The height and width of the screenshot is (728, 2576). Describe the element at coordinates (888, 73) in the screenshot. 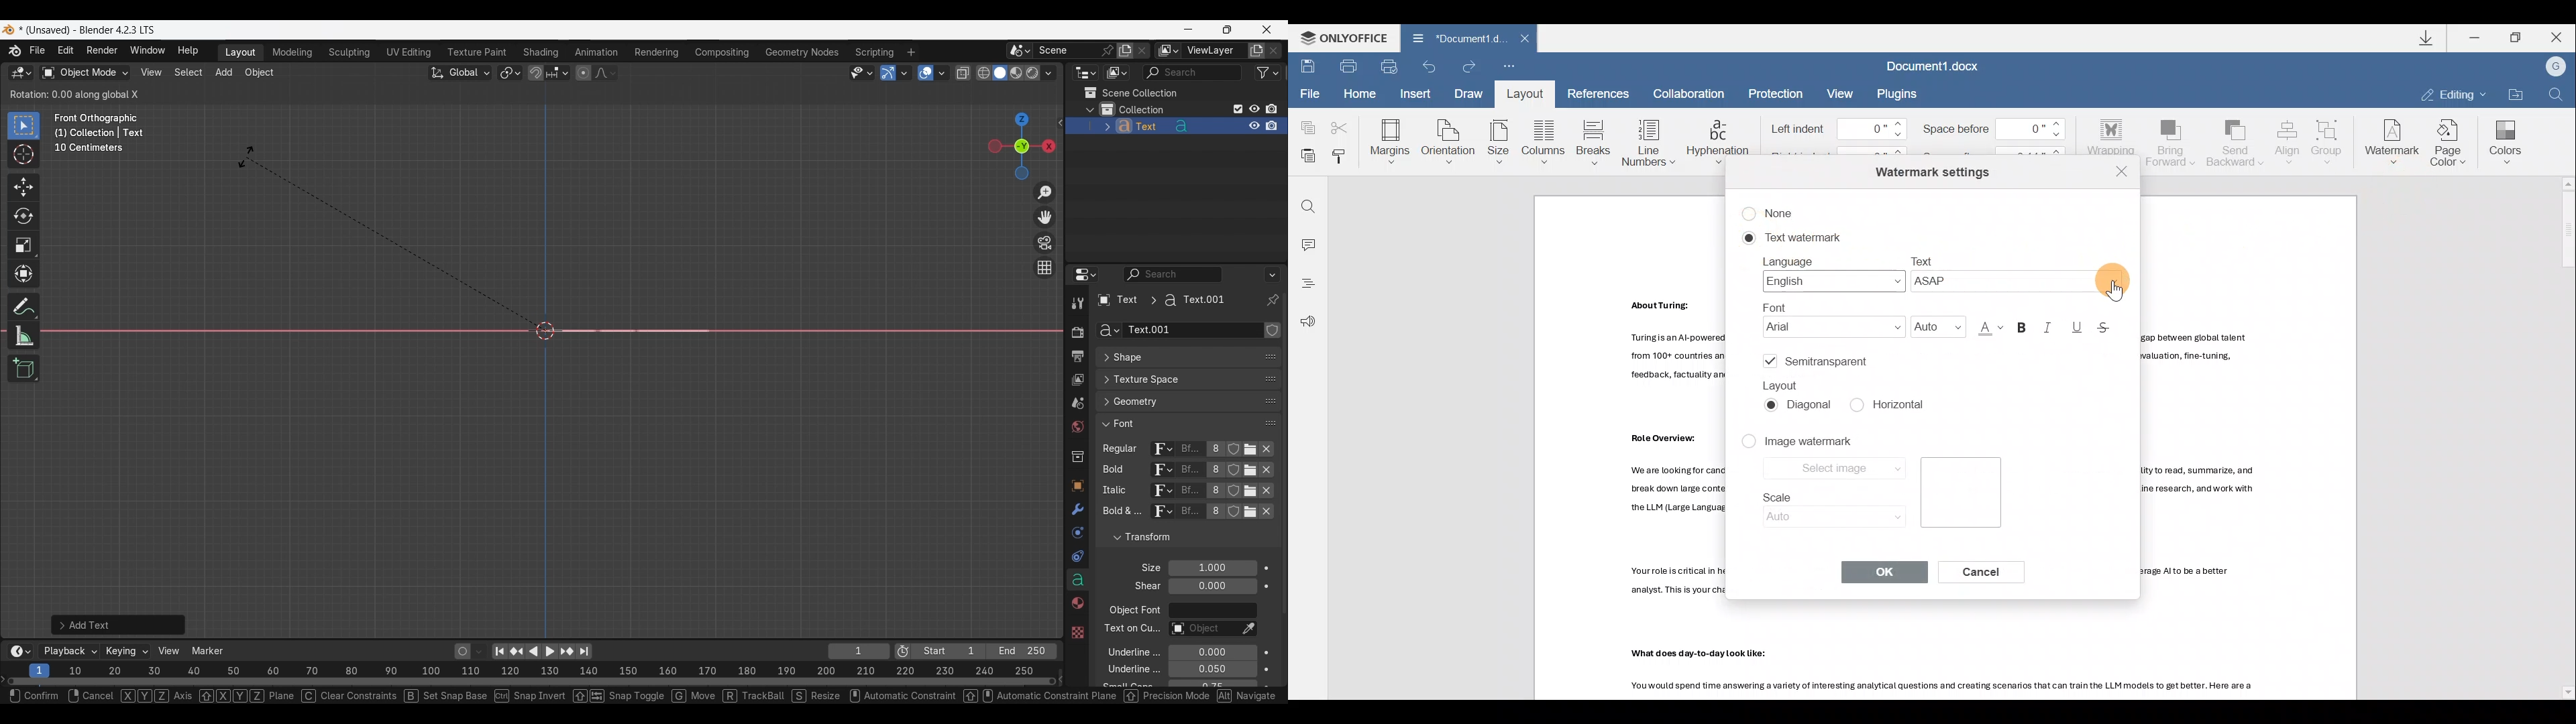

I see `Show gizmo` at that location.